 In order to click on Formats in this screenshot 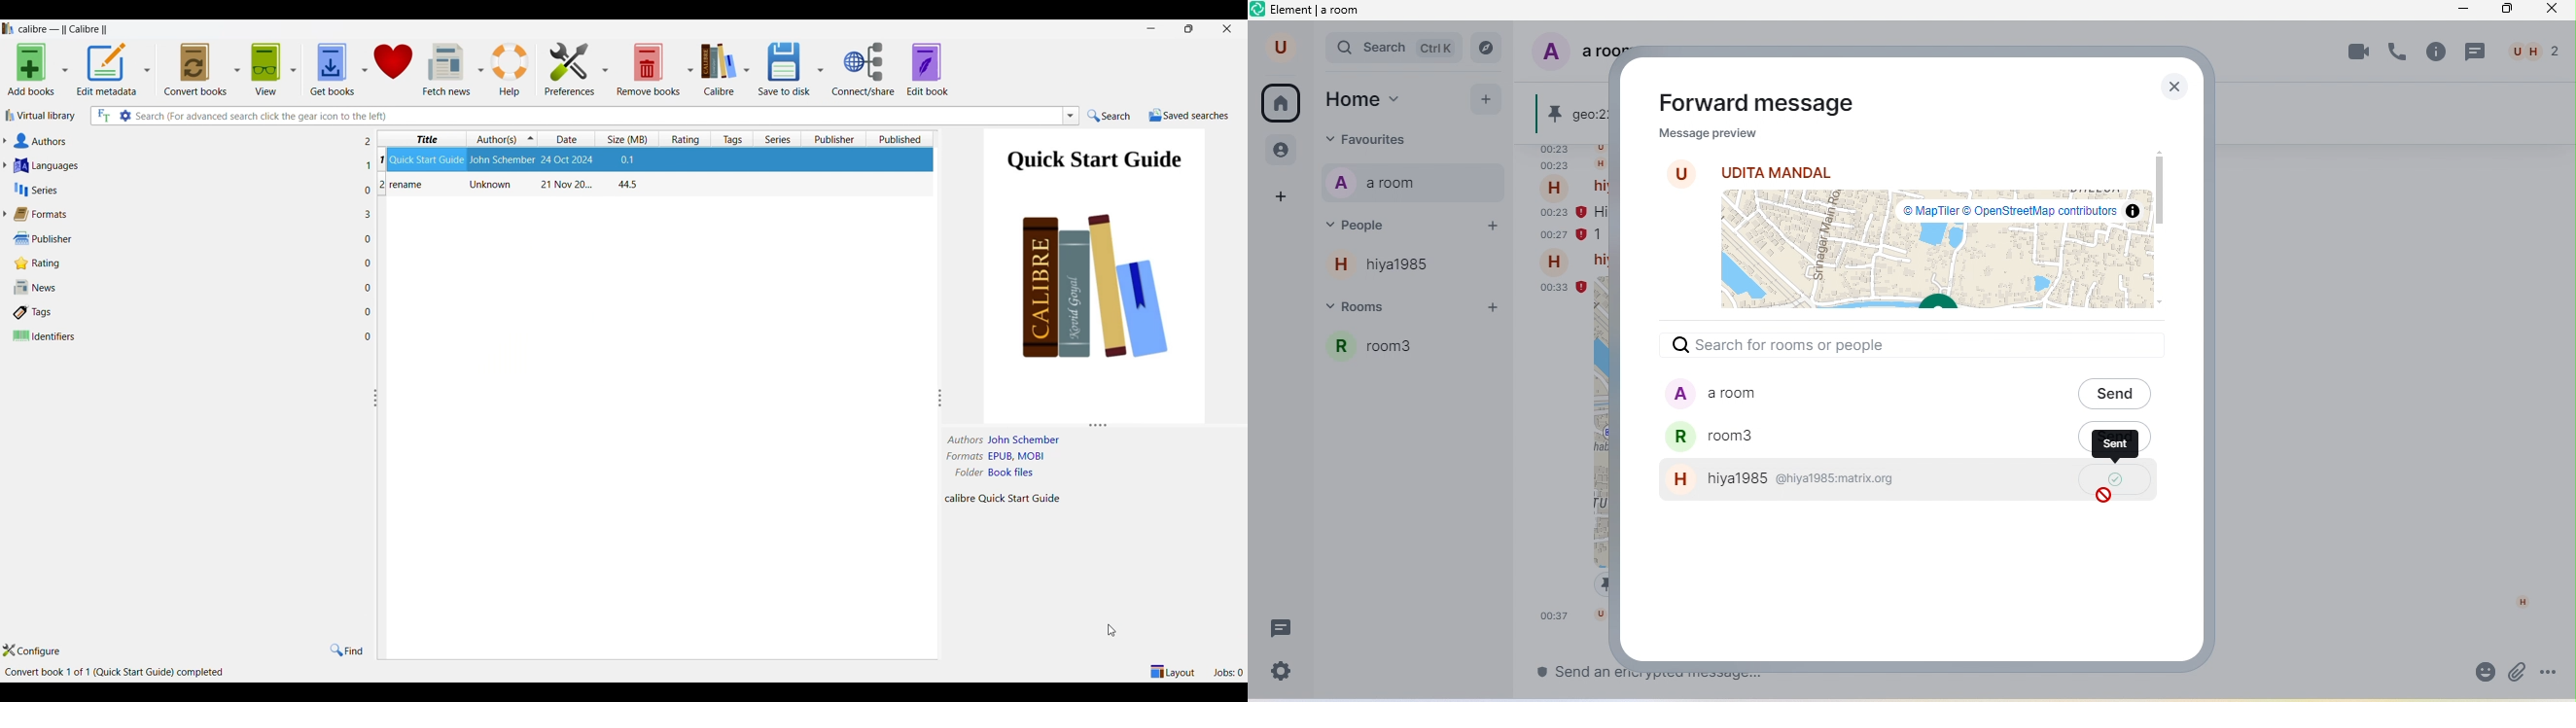, I will do `click(186, 214)`.